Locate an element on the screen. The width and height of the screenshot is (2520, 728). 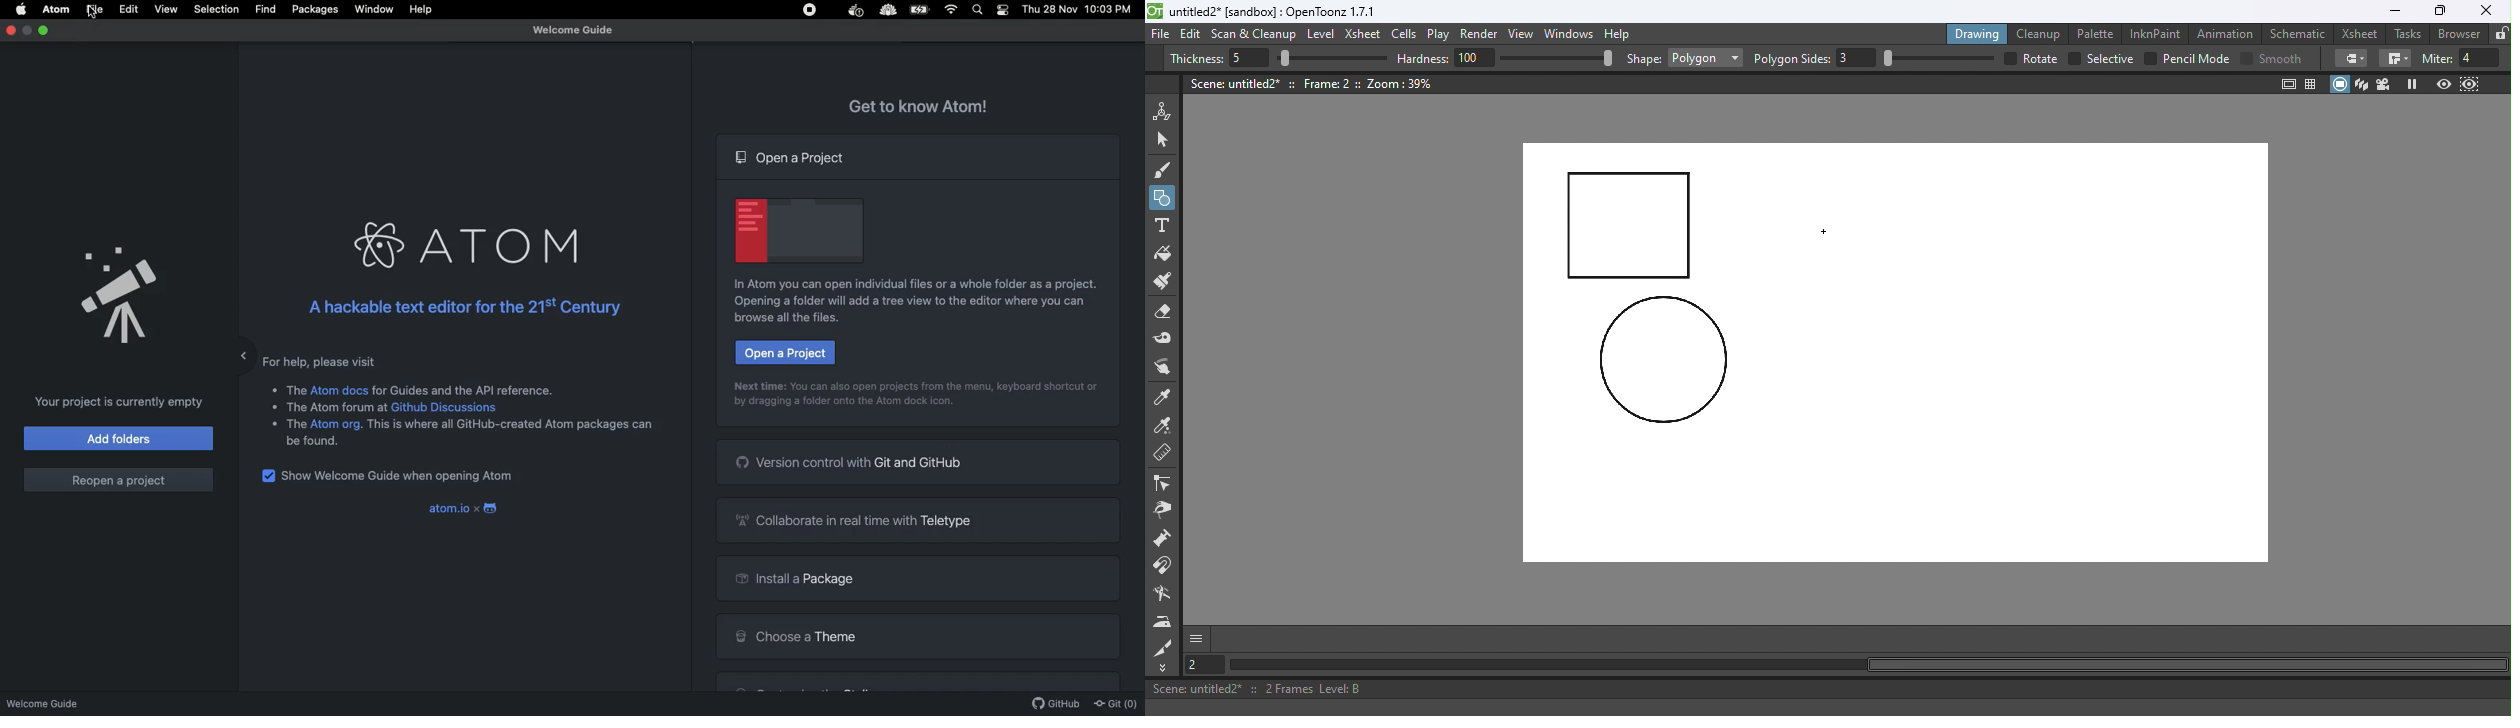
checkbox is located at coordinates (2073, 59).